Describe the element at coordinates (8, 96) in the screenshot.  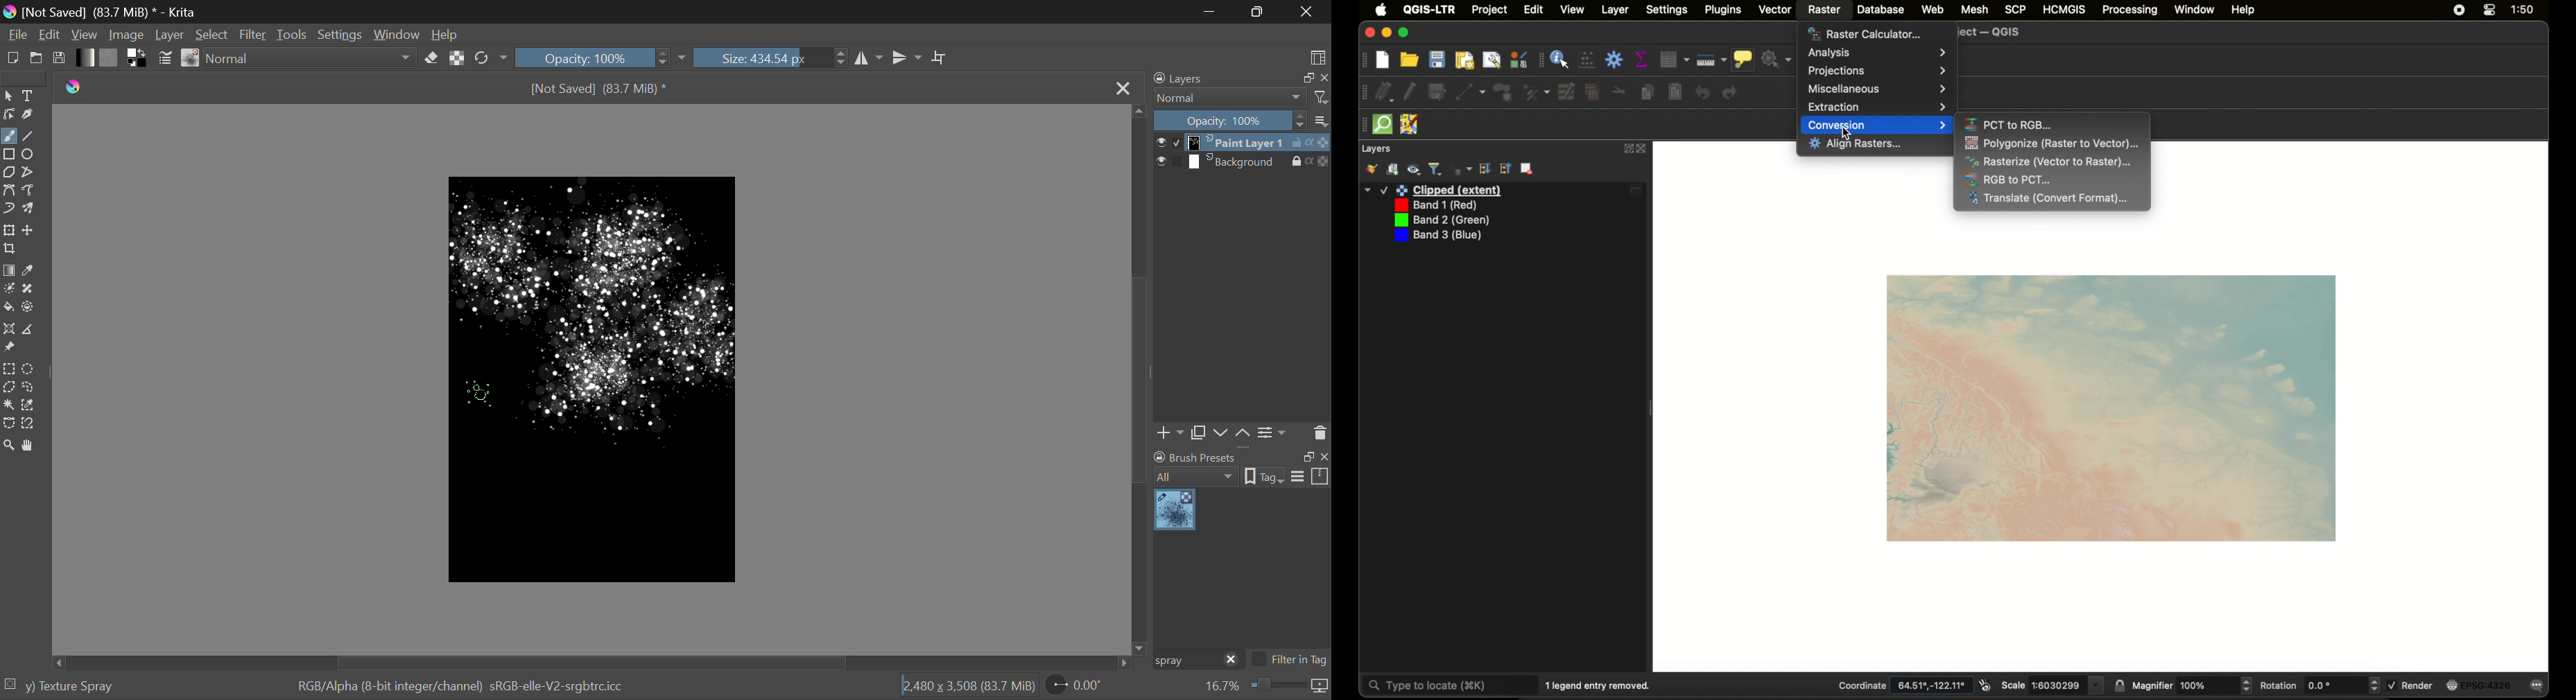
I see `Select` at that location.